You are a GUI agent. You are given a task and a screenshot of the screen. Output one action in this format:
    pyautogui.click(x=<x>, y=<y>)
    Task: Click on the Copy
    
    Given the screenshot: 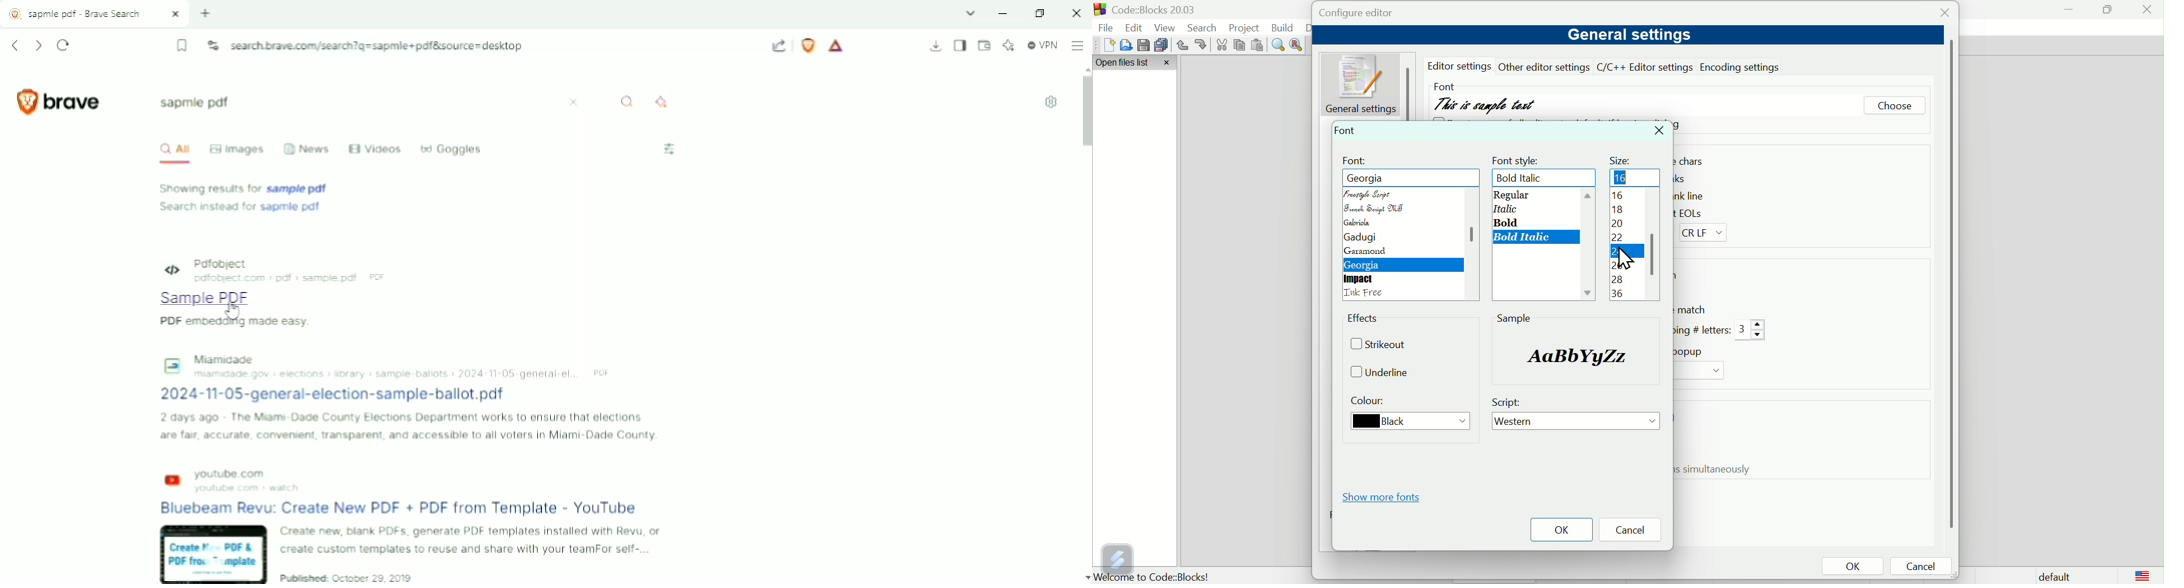 What is the action you would take?
    pyautogui.click(x=1240, y=45)
    